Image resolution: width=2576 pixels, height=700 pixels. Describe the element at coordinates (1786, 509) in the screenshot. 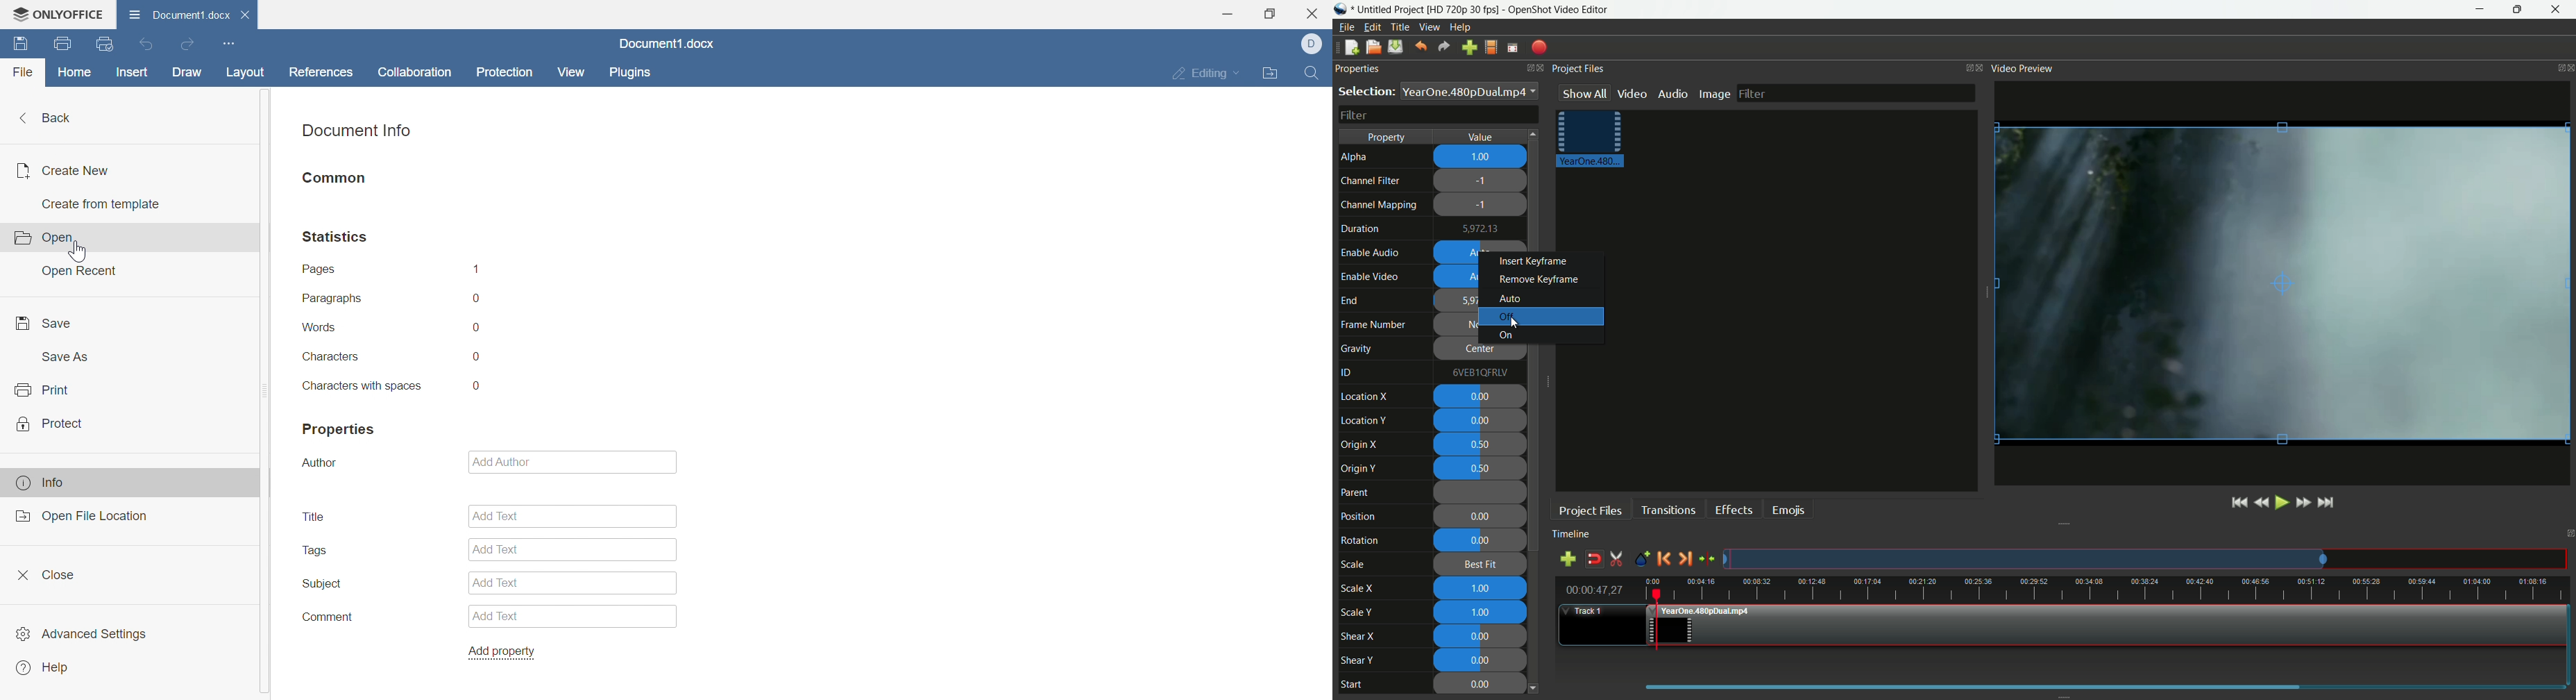

I see `emojis` at that location.